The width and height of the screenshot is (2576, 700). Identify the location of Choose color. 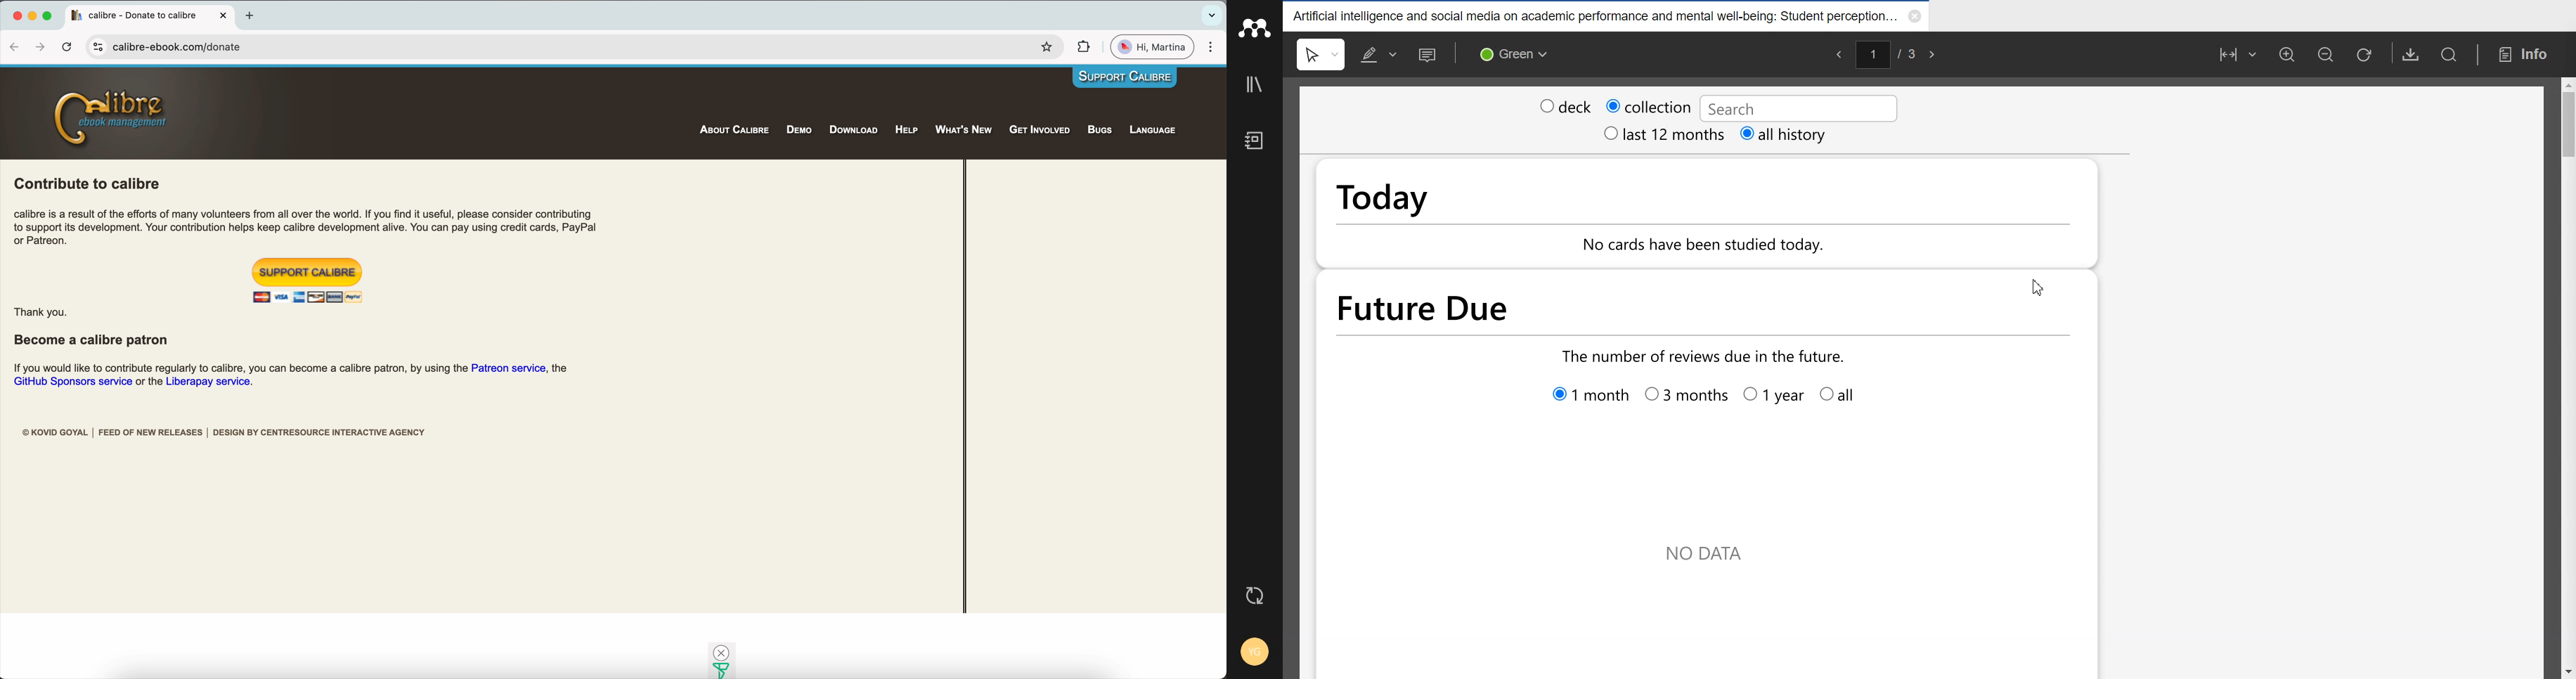
(1513, 53).